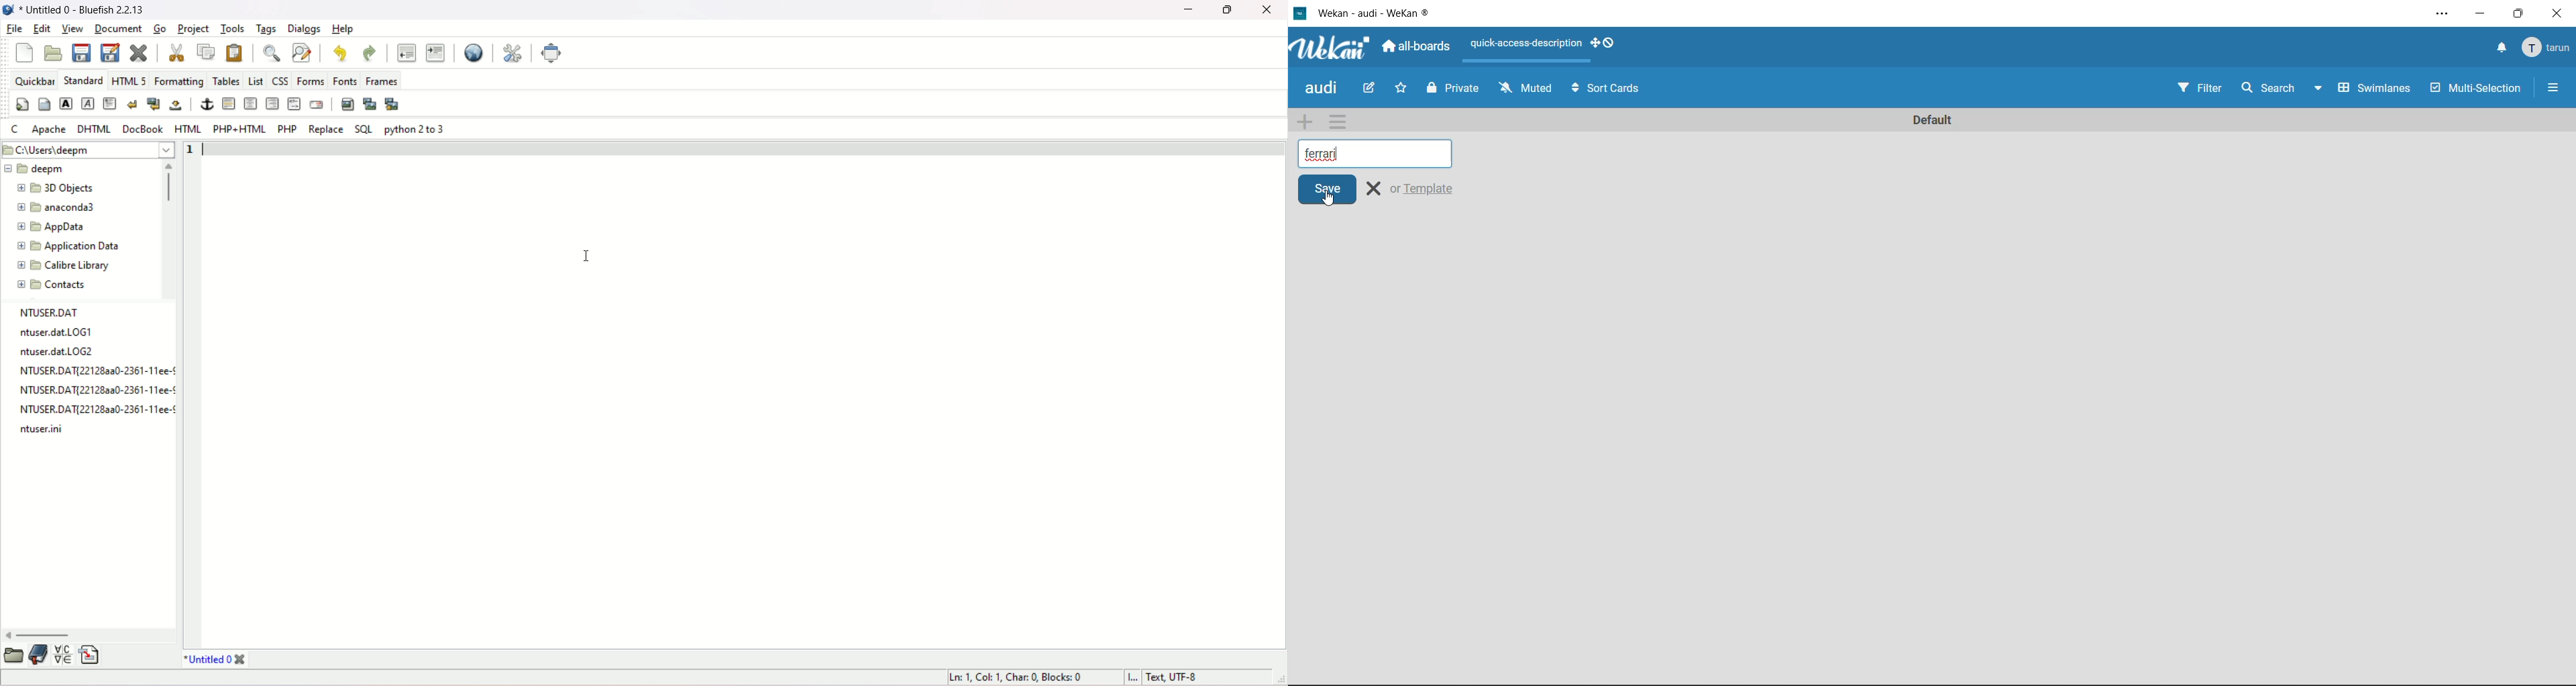 Image resolution: width=2576 pixels, height=700 pixels. Describe the element at coordinates (175, 53) in the screenshot. I see `cut` at that location.